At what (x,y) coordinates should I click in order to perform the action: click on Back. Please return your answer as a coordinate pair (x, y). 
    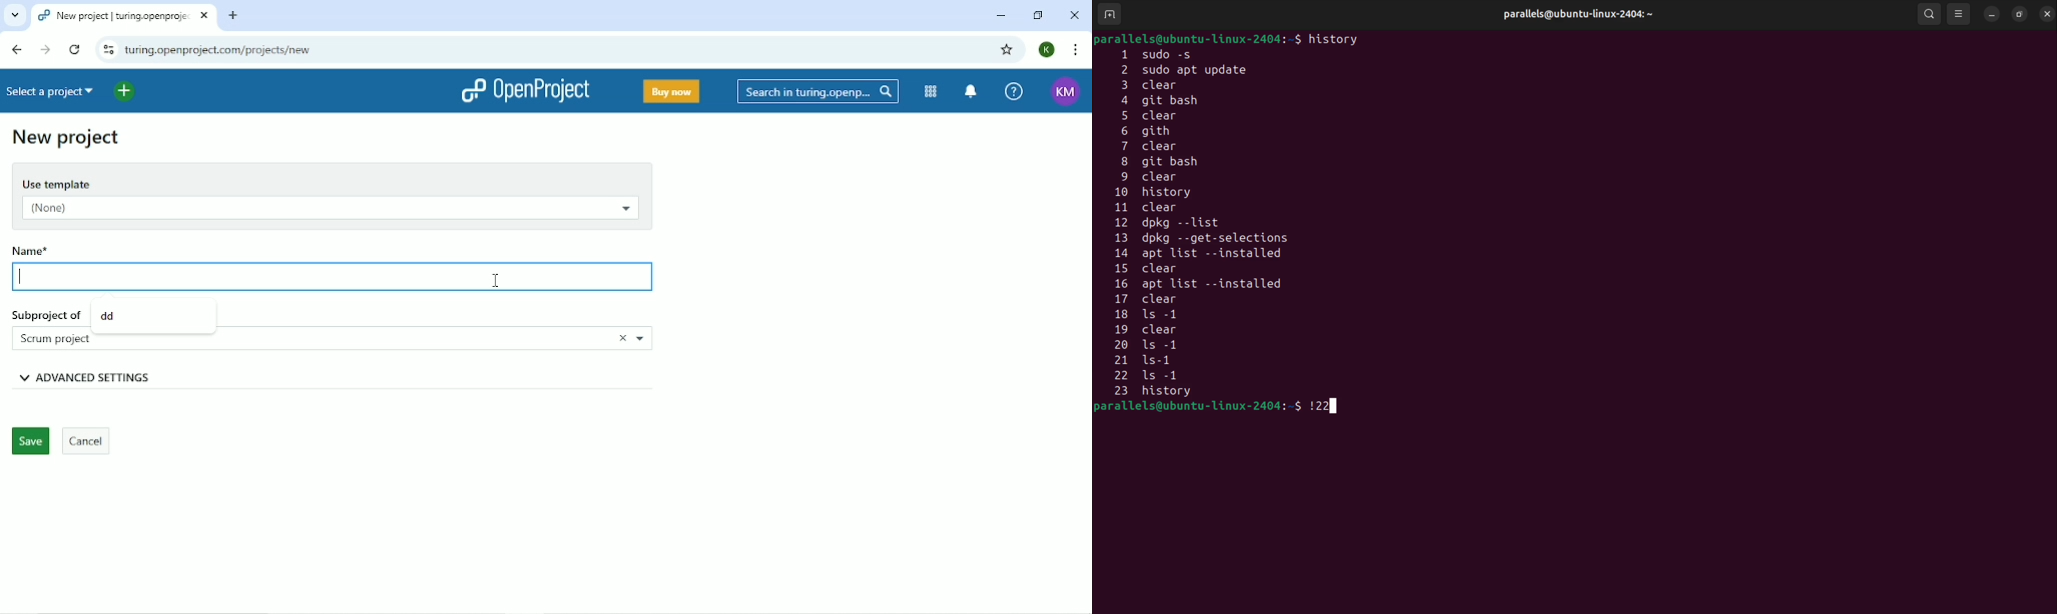
    Looking at the image, I should click on (17, 49).